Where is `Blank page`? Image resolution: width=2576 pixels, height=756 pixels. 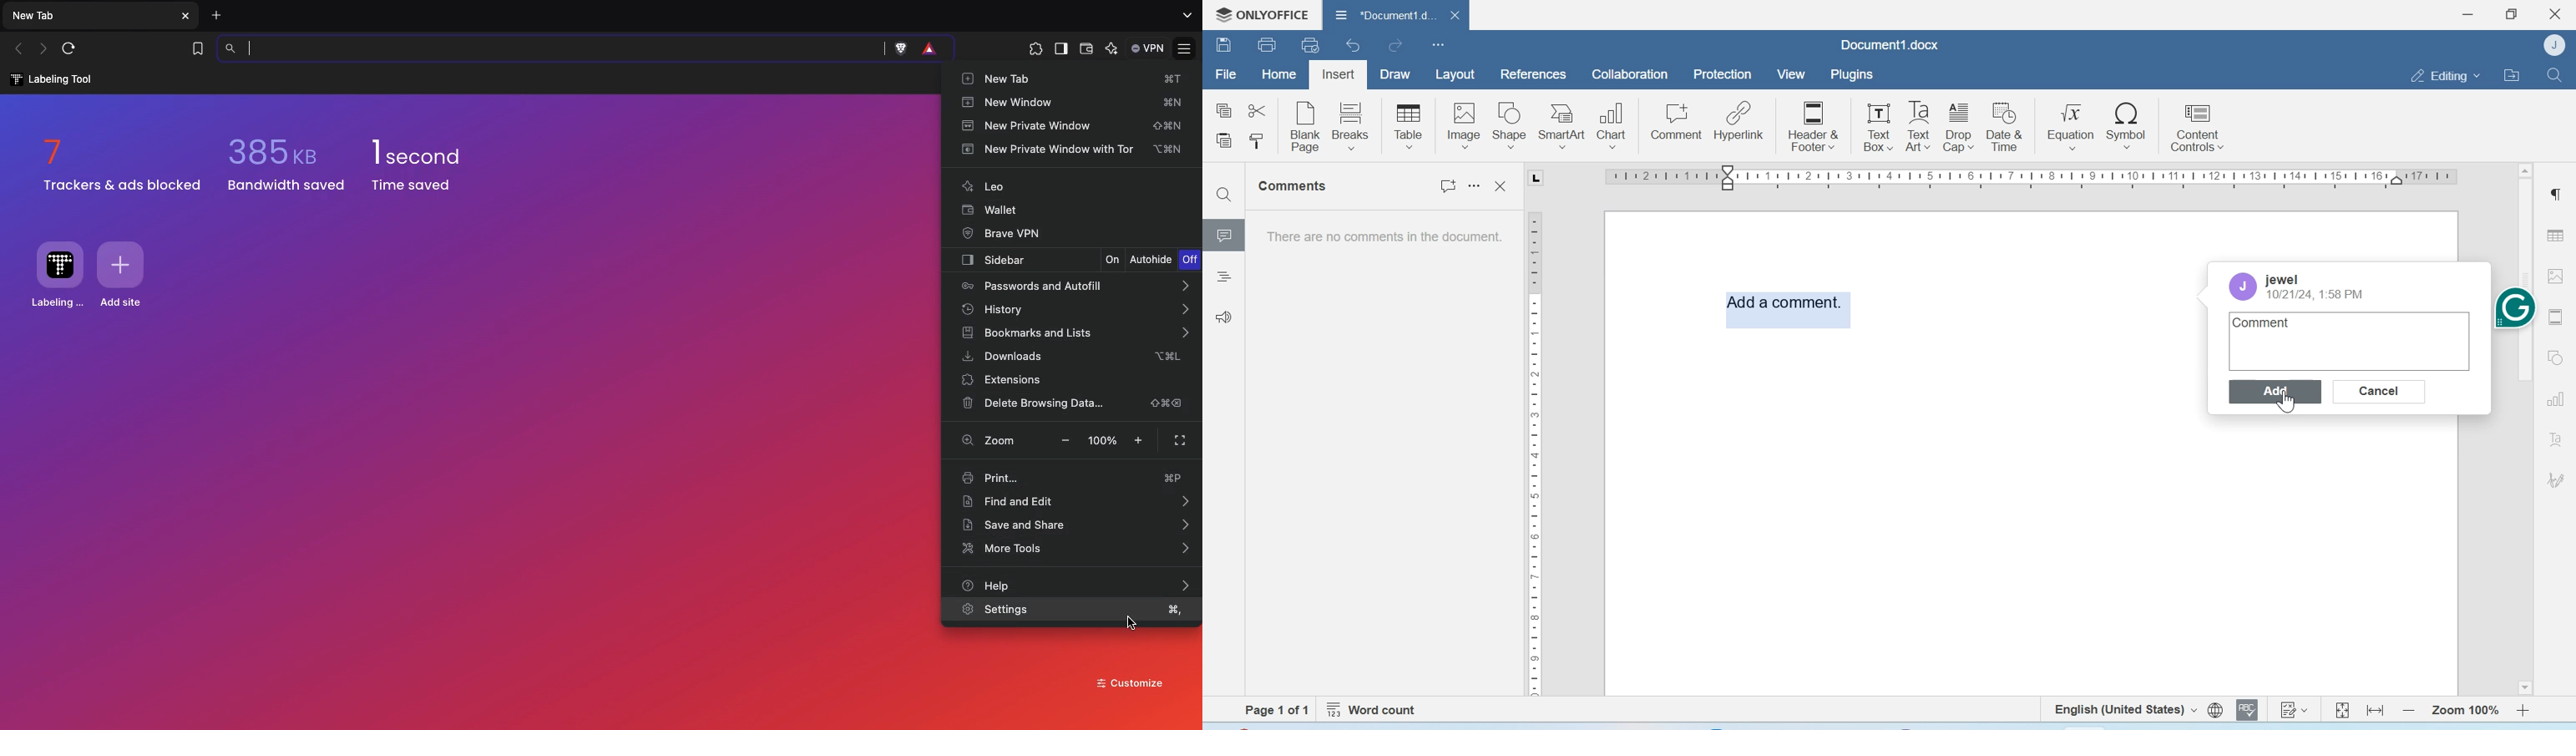 Blank page is located at coordinates (1306, 126).